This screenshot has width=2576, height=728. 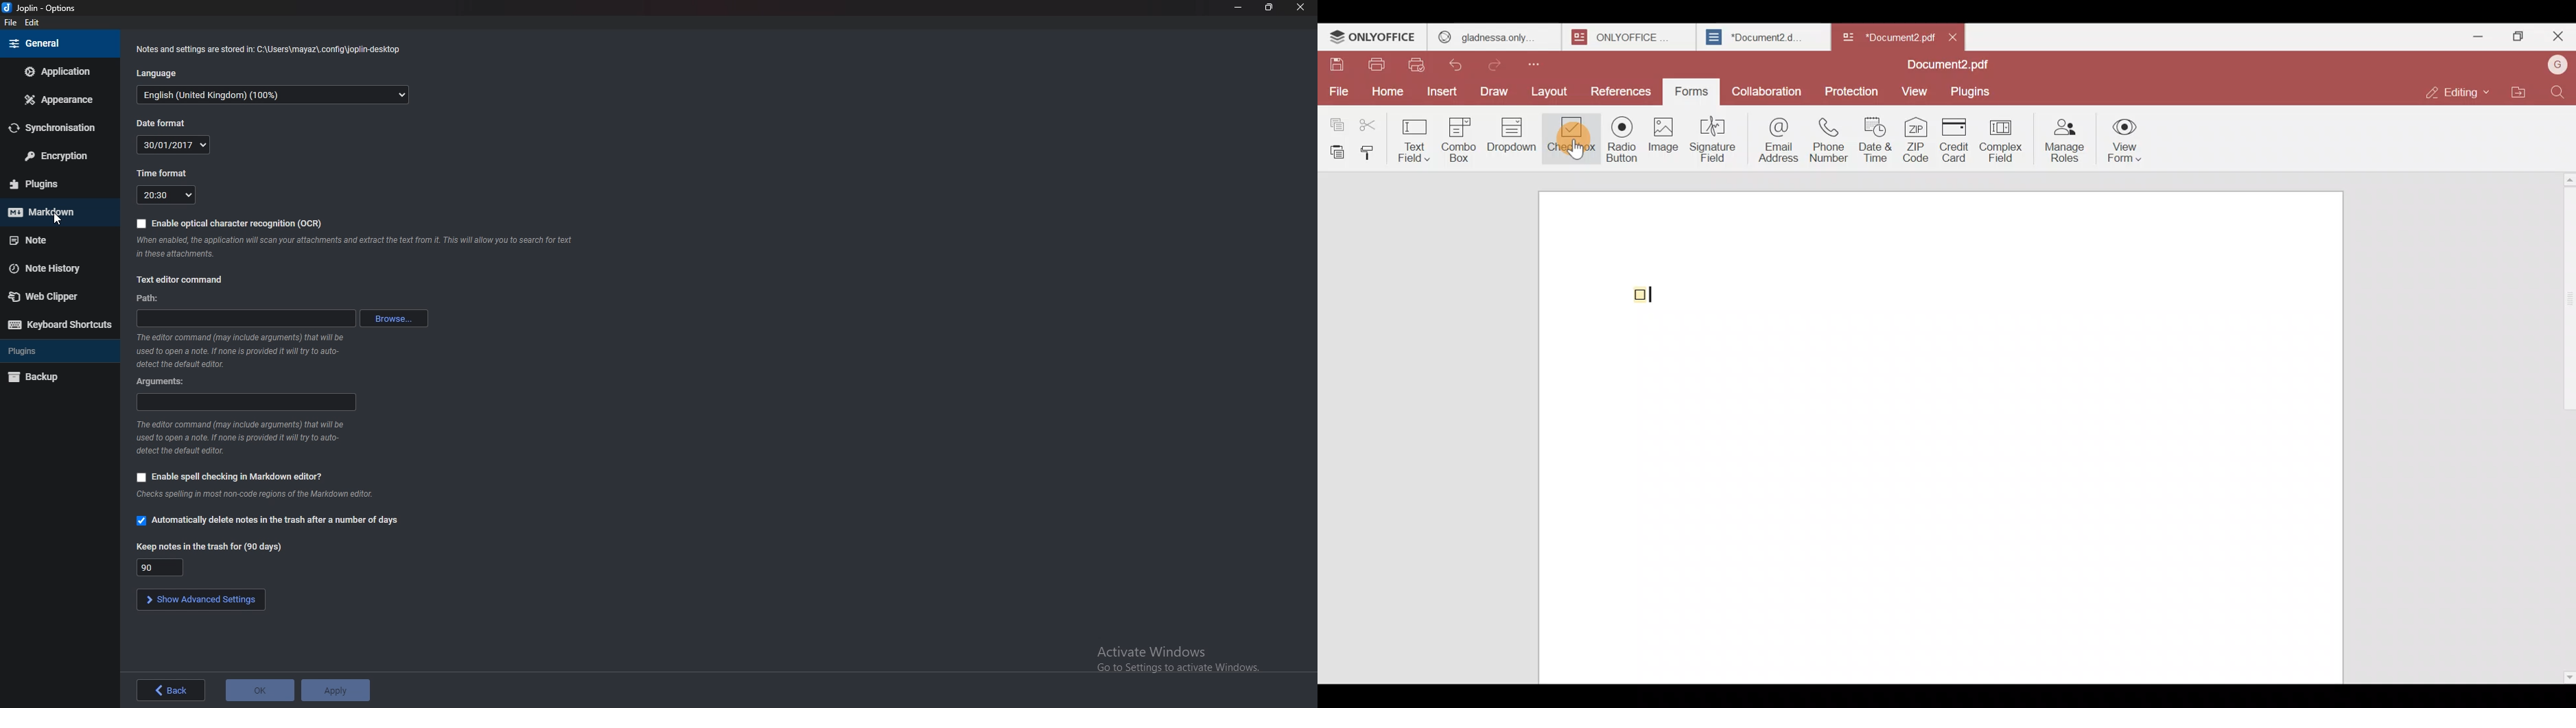 I want to click on Synchronization, so click(x=58, y=128).